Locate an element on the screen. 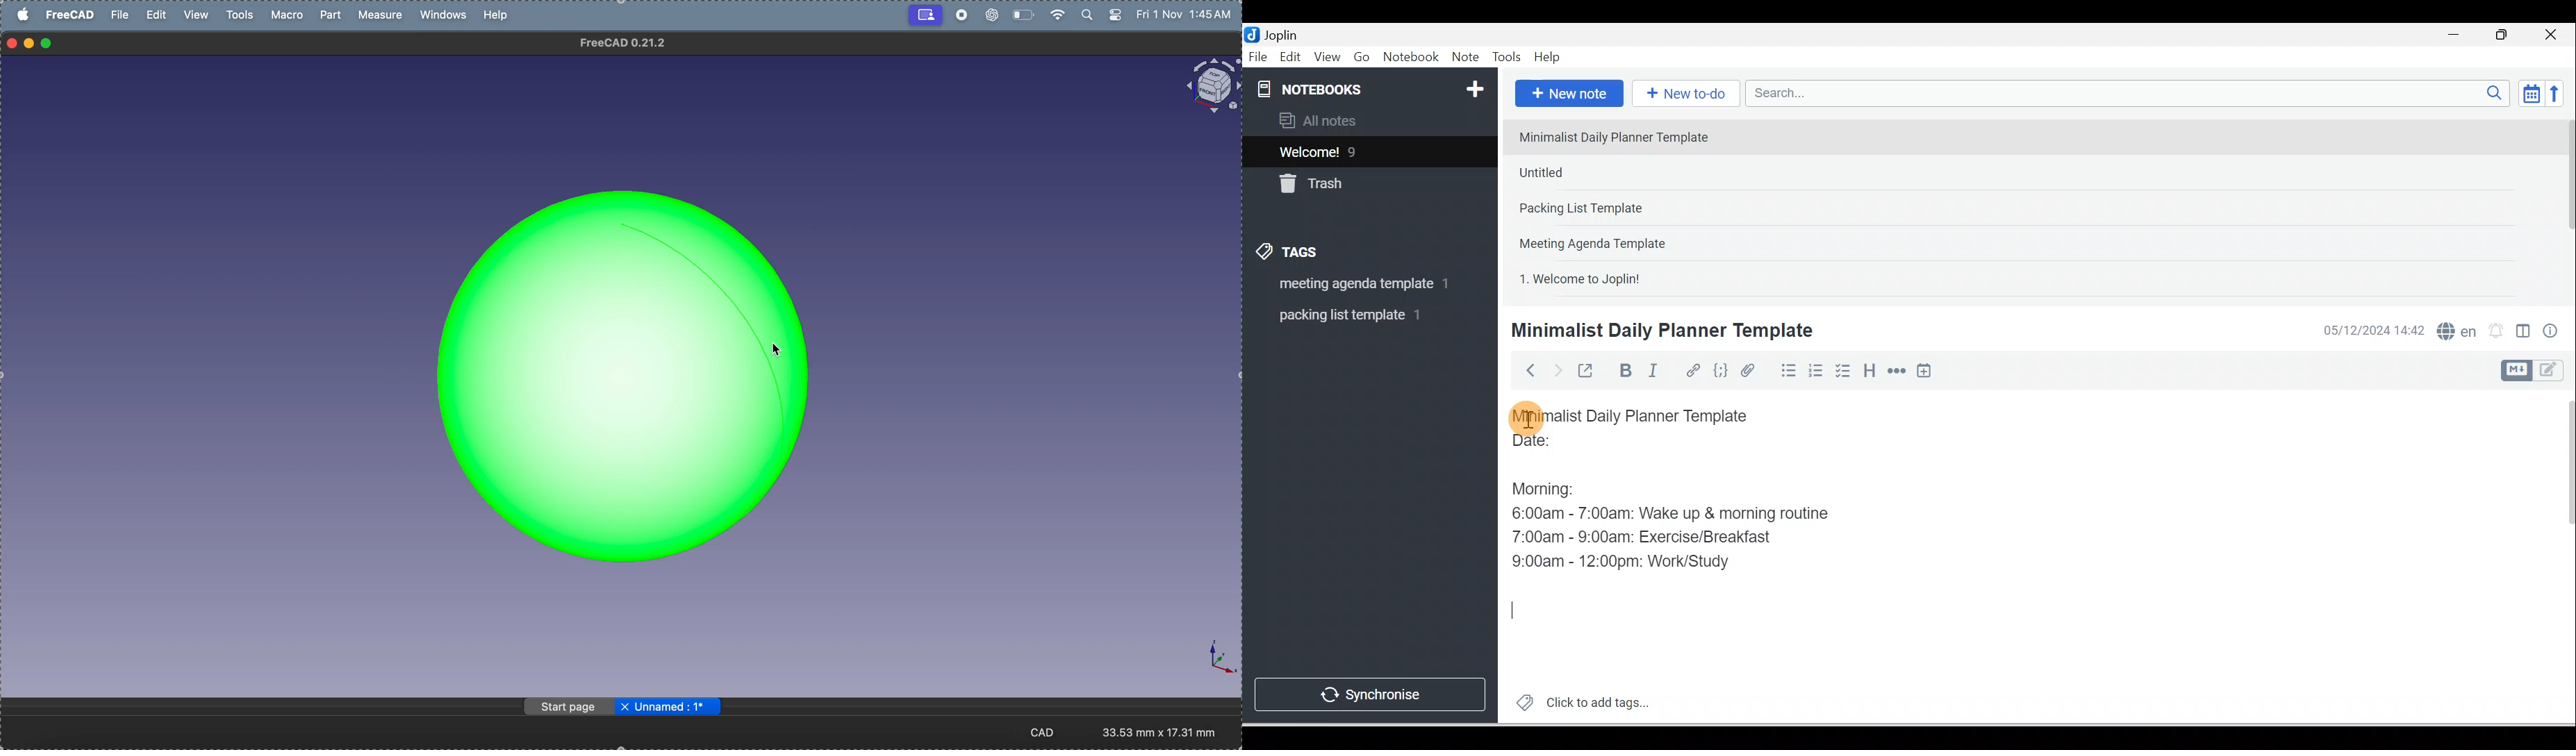 This screenshot has width=2576, height=756. start page is located at coordinates (566, 706).